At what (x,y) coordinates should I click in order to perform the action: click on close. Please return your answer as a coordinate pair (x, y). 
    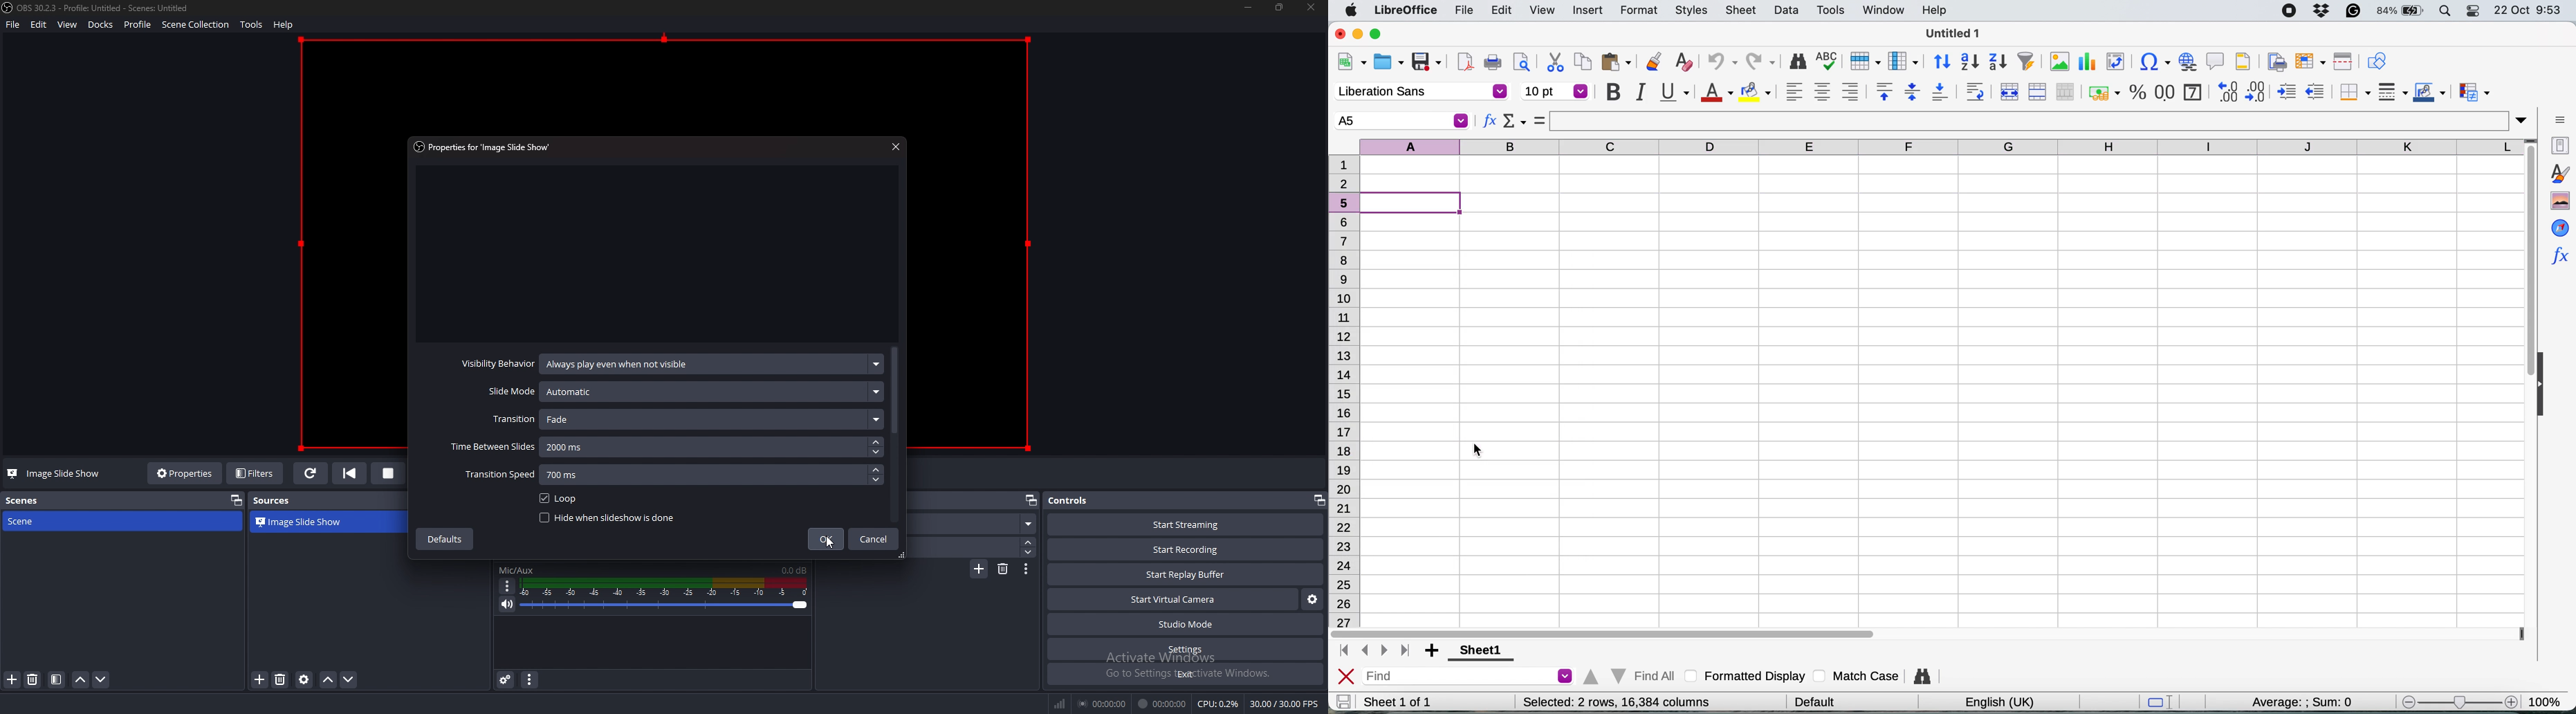
    Looking at the image, I should click on (1312, 11).